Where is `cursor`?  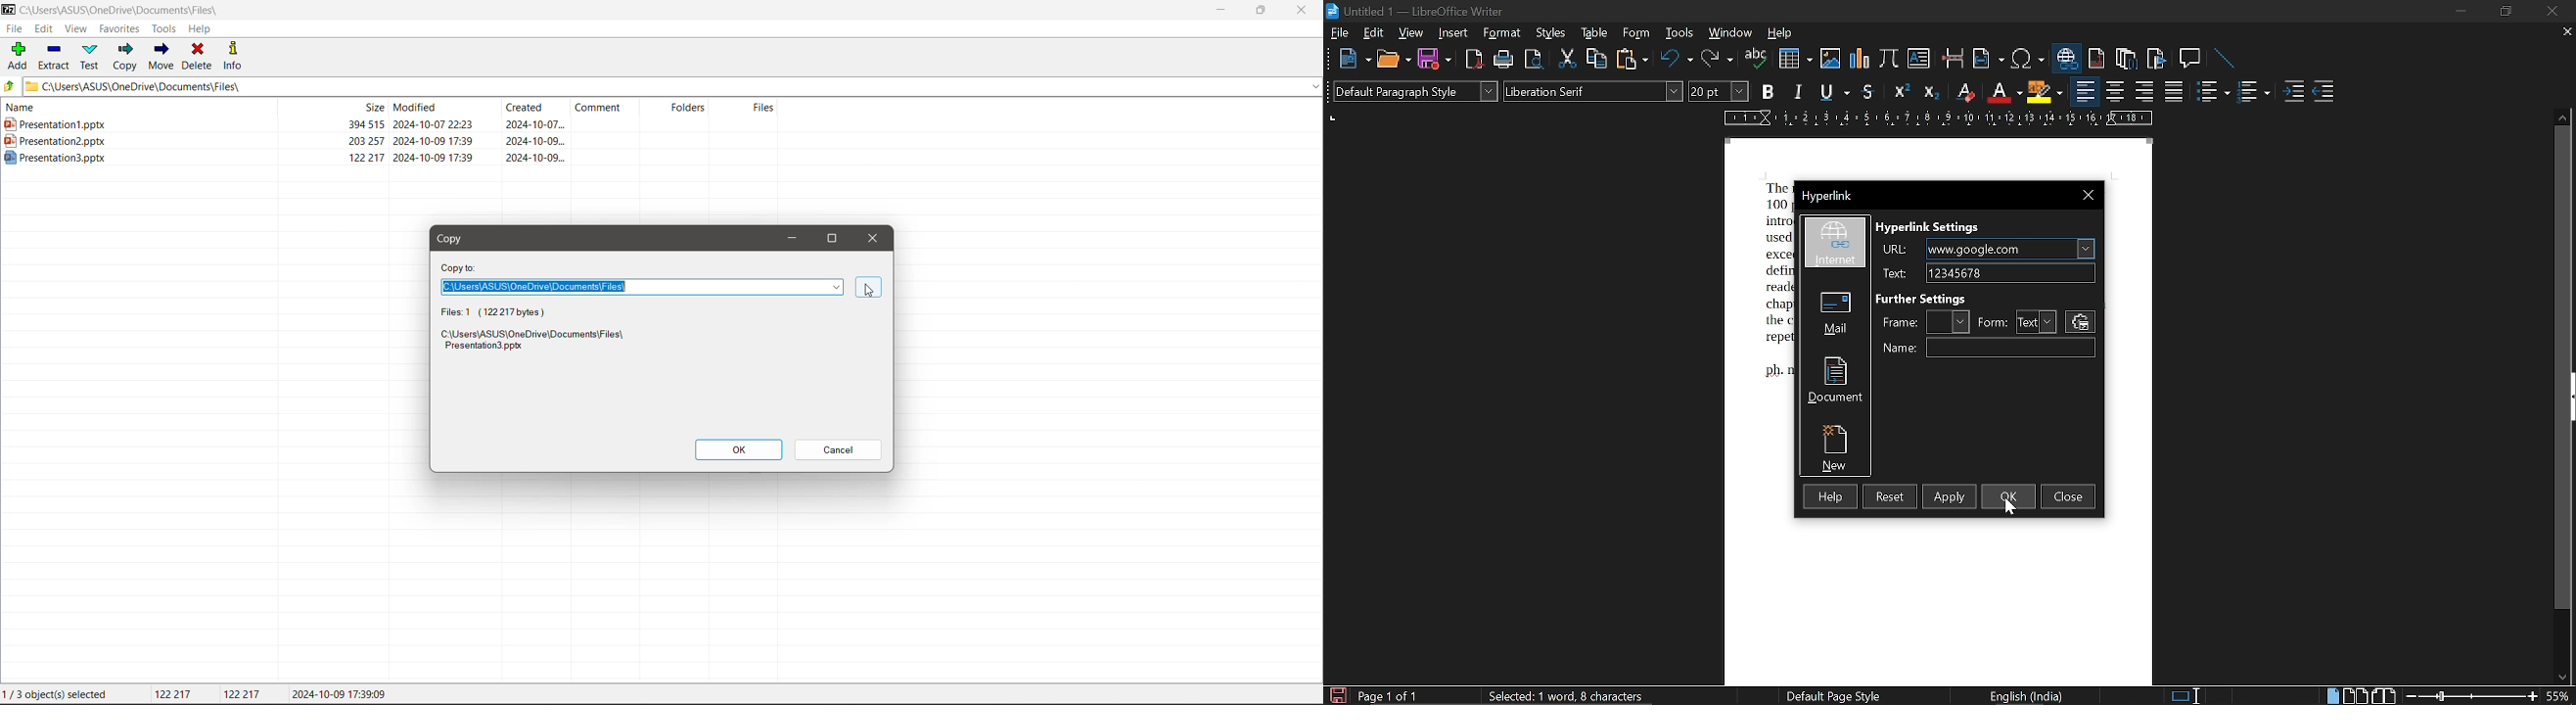
cursor is located at coordinates (868, 288).